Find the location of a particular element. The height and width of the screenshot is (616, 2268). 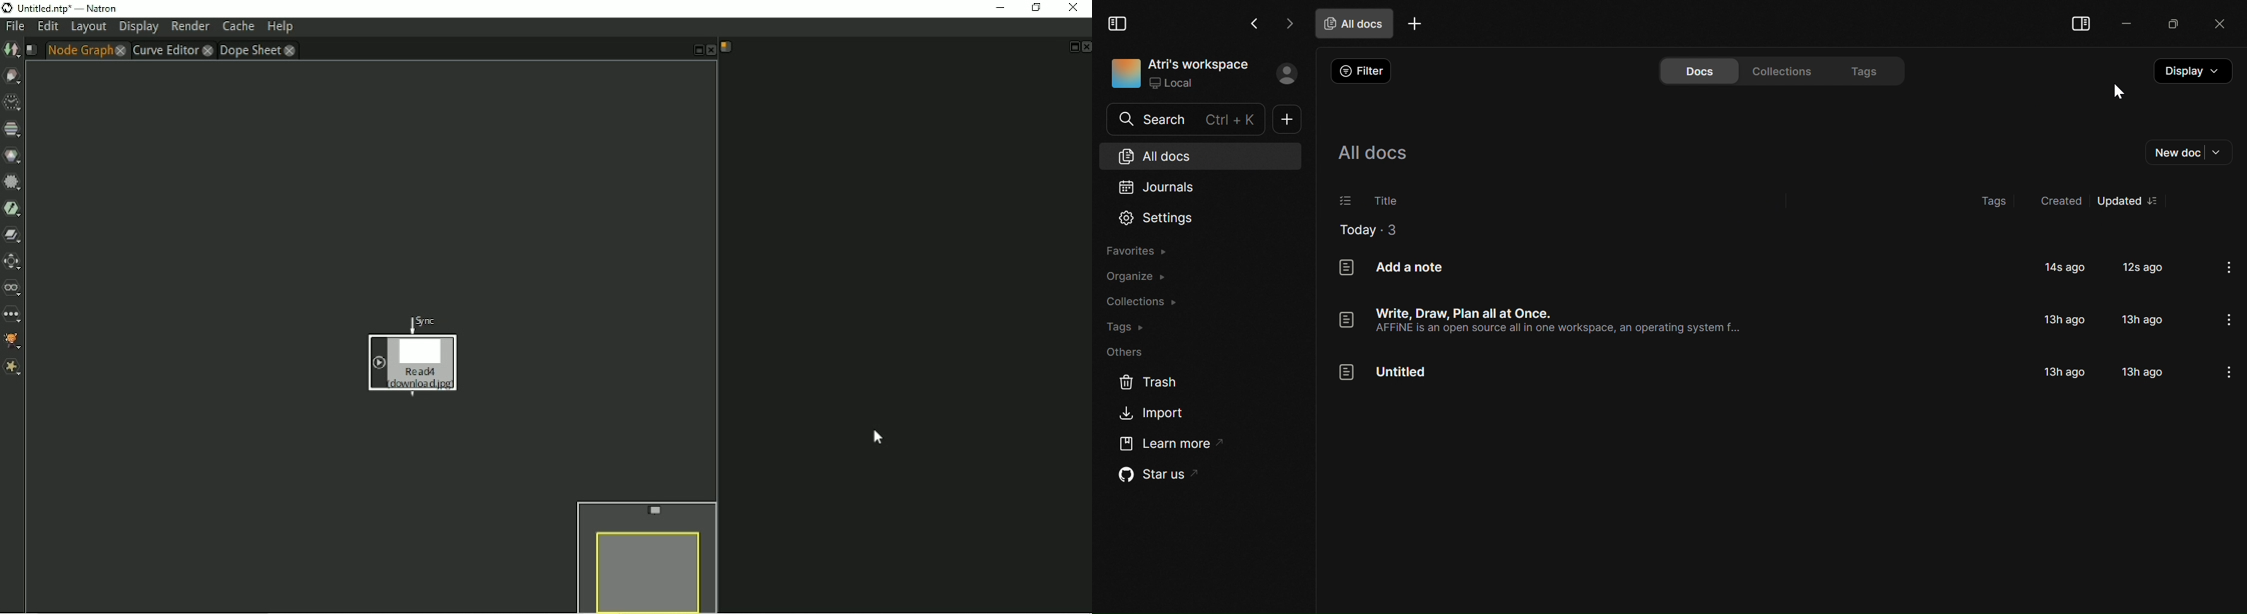

Filter is located at coordinates (1365, 71).